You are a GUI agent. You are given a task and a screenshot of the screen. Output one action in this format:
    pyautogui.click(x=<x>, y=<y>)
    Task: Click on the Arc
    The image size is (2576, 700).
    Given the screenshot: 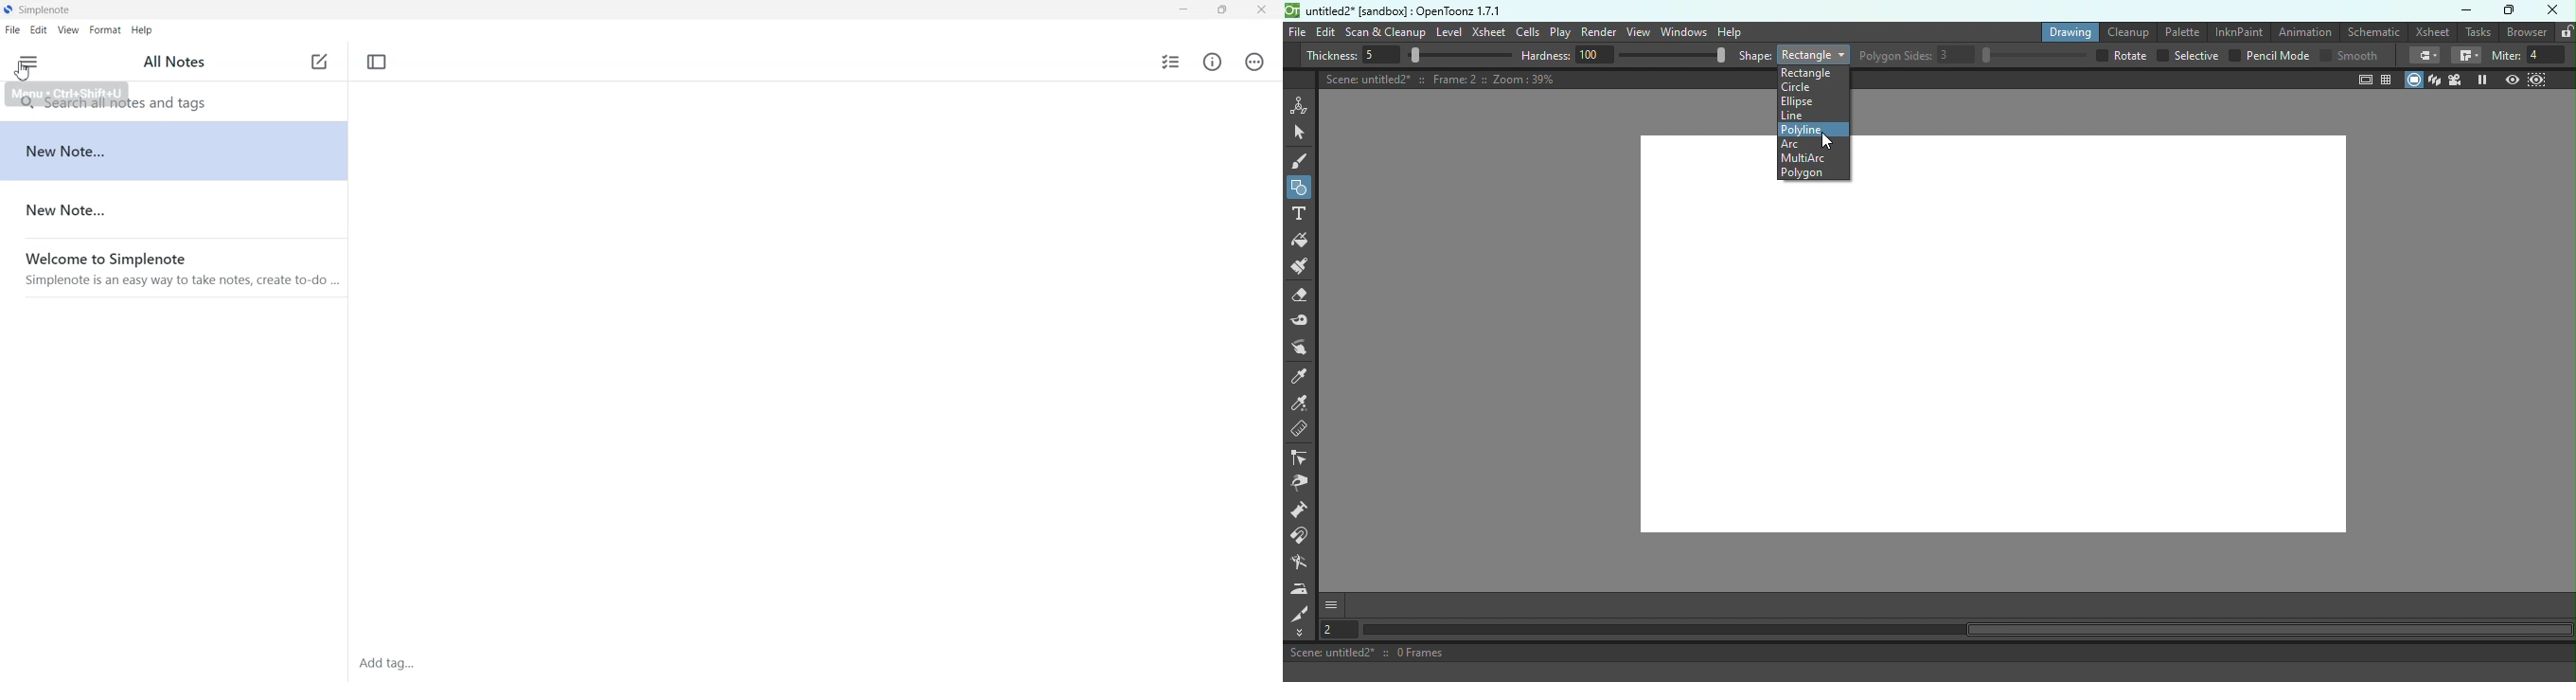 What is the action you would take?
    pyautogui.click(x=1799, y=143)
    